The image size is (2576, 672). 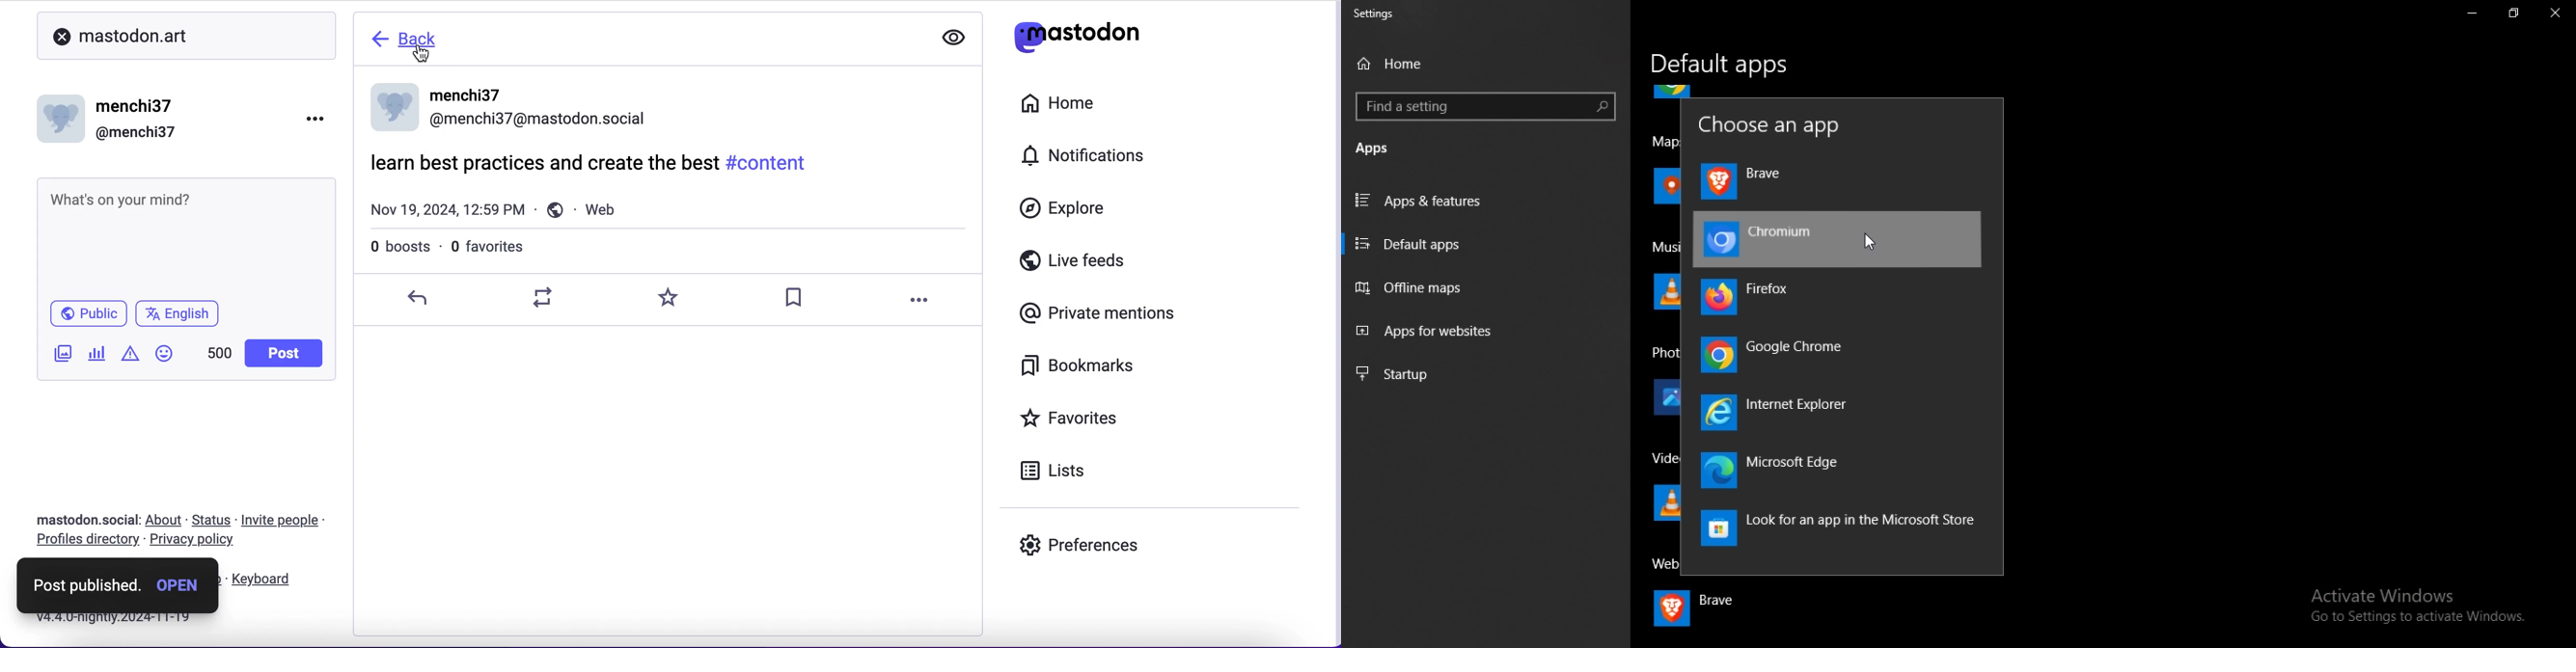 I want to click on #content, so click(x=771, y=162).